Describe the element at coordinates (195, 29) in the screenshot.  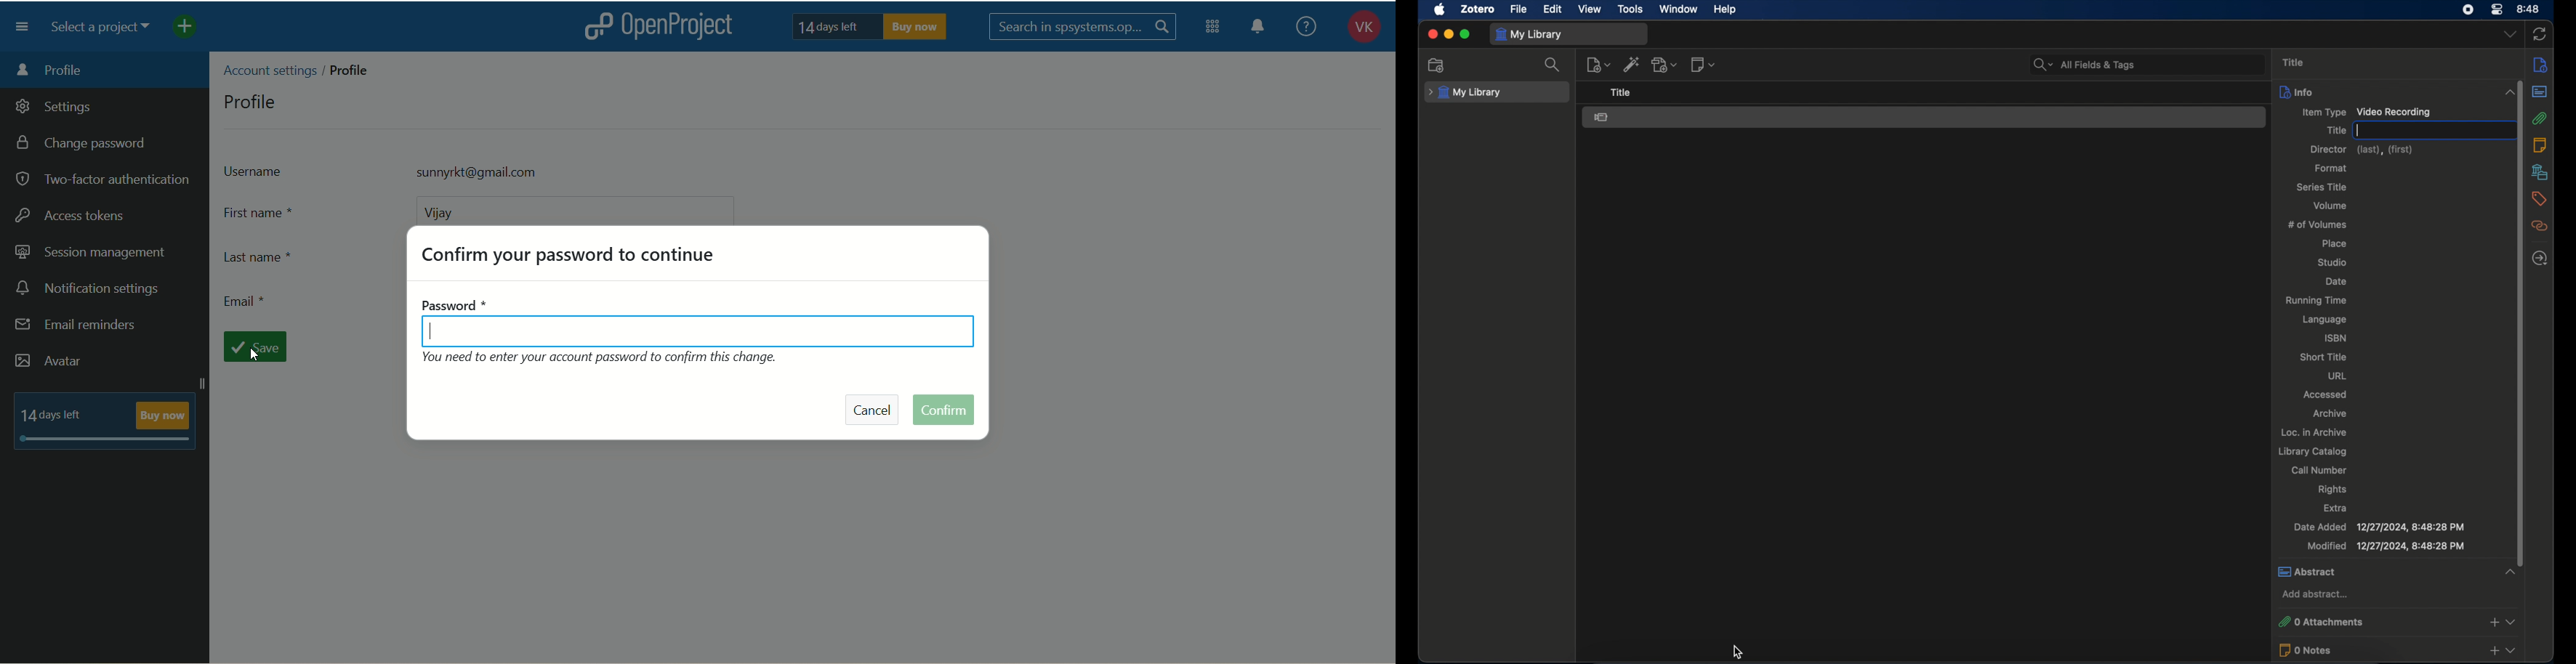
I see `add project` at that location.